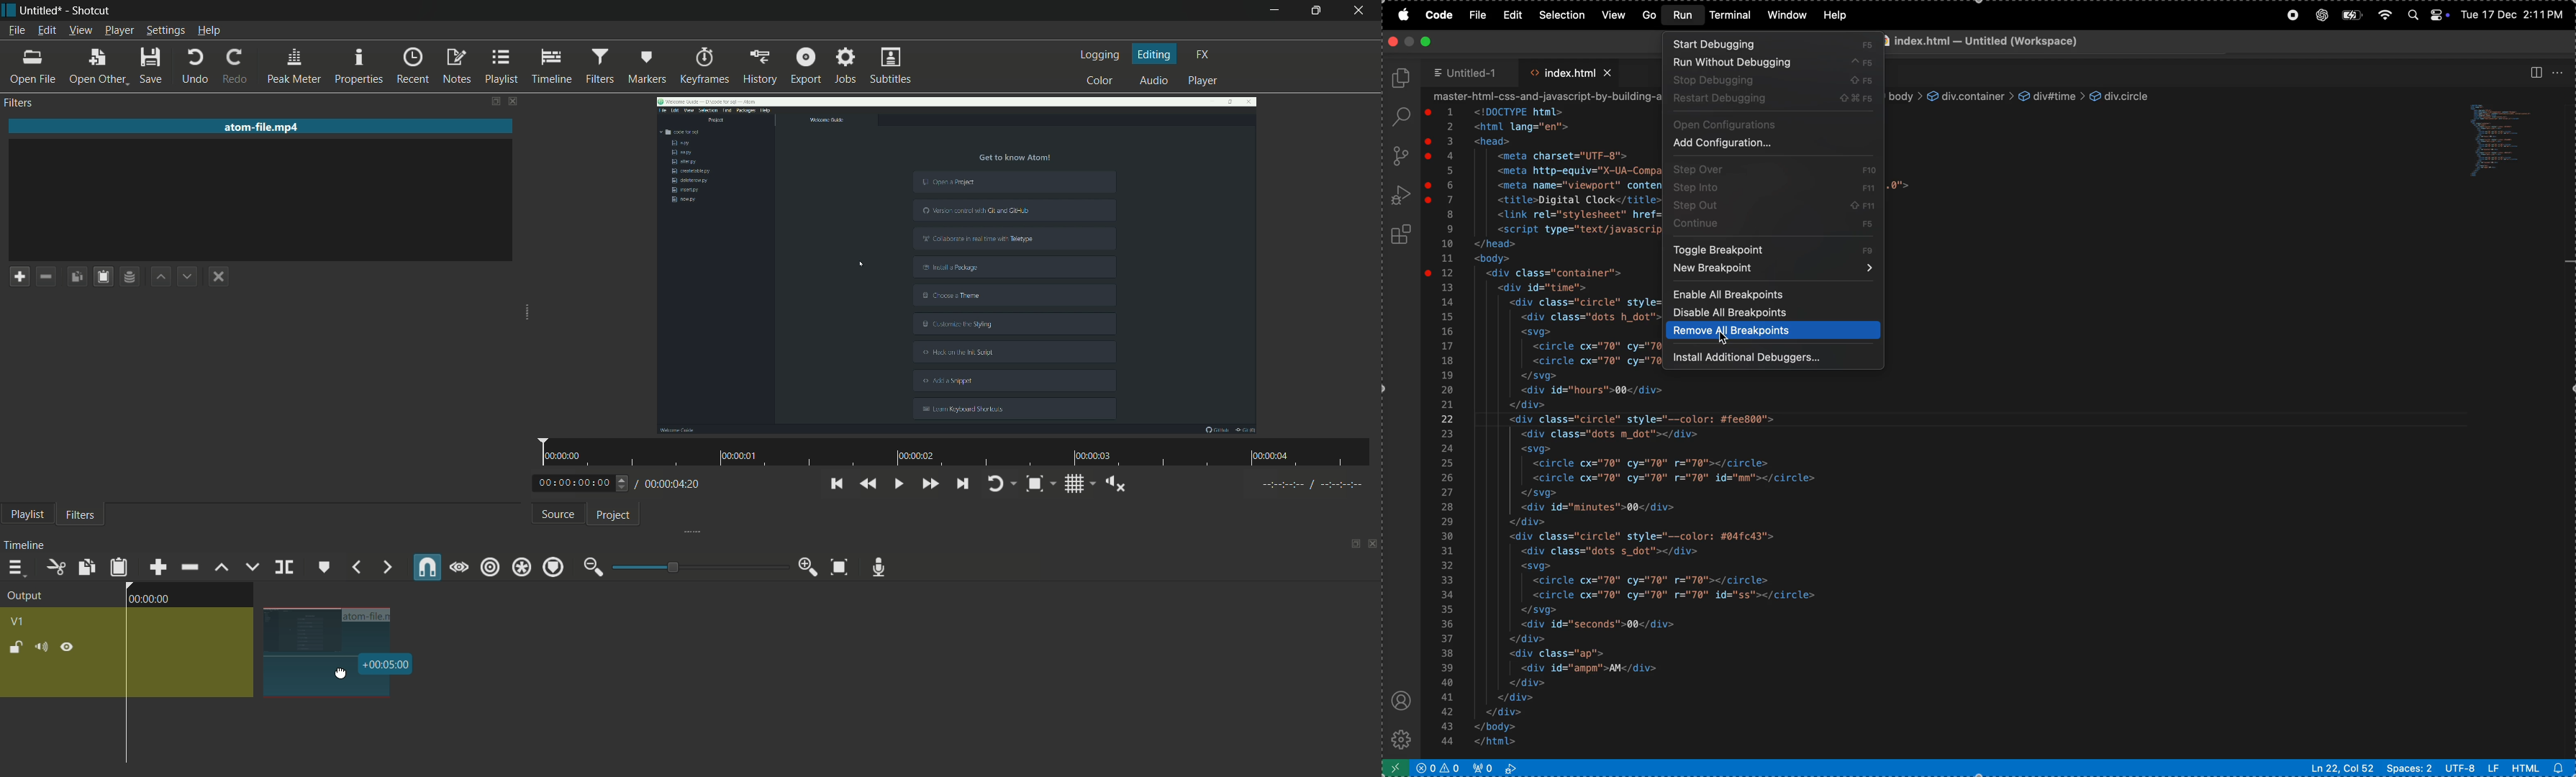 The height and width of the screenshot is (784, 2576). What do you see at coordinates (1774, 124) in the screenshot?
I see `open cofigurations` at bounding box center [1774, 124].